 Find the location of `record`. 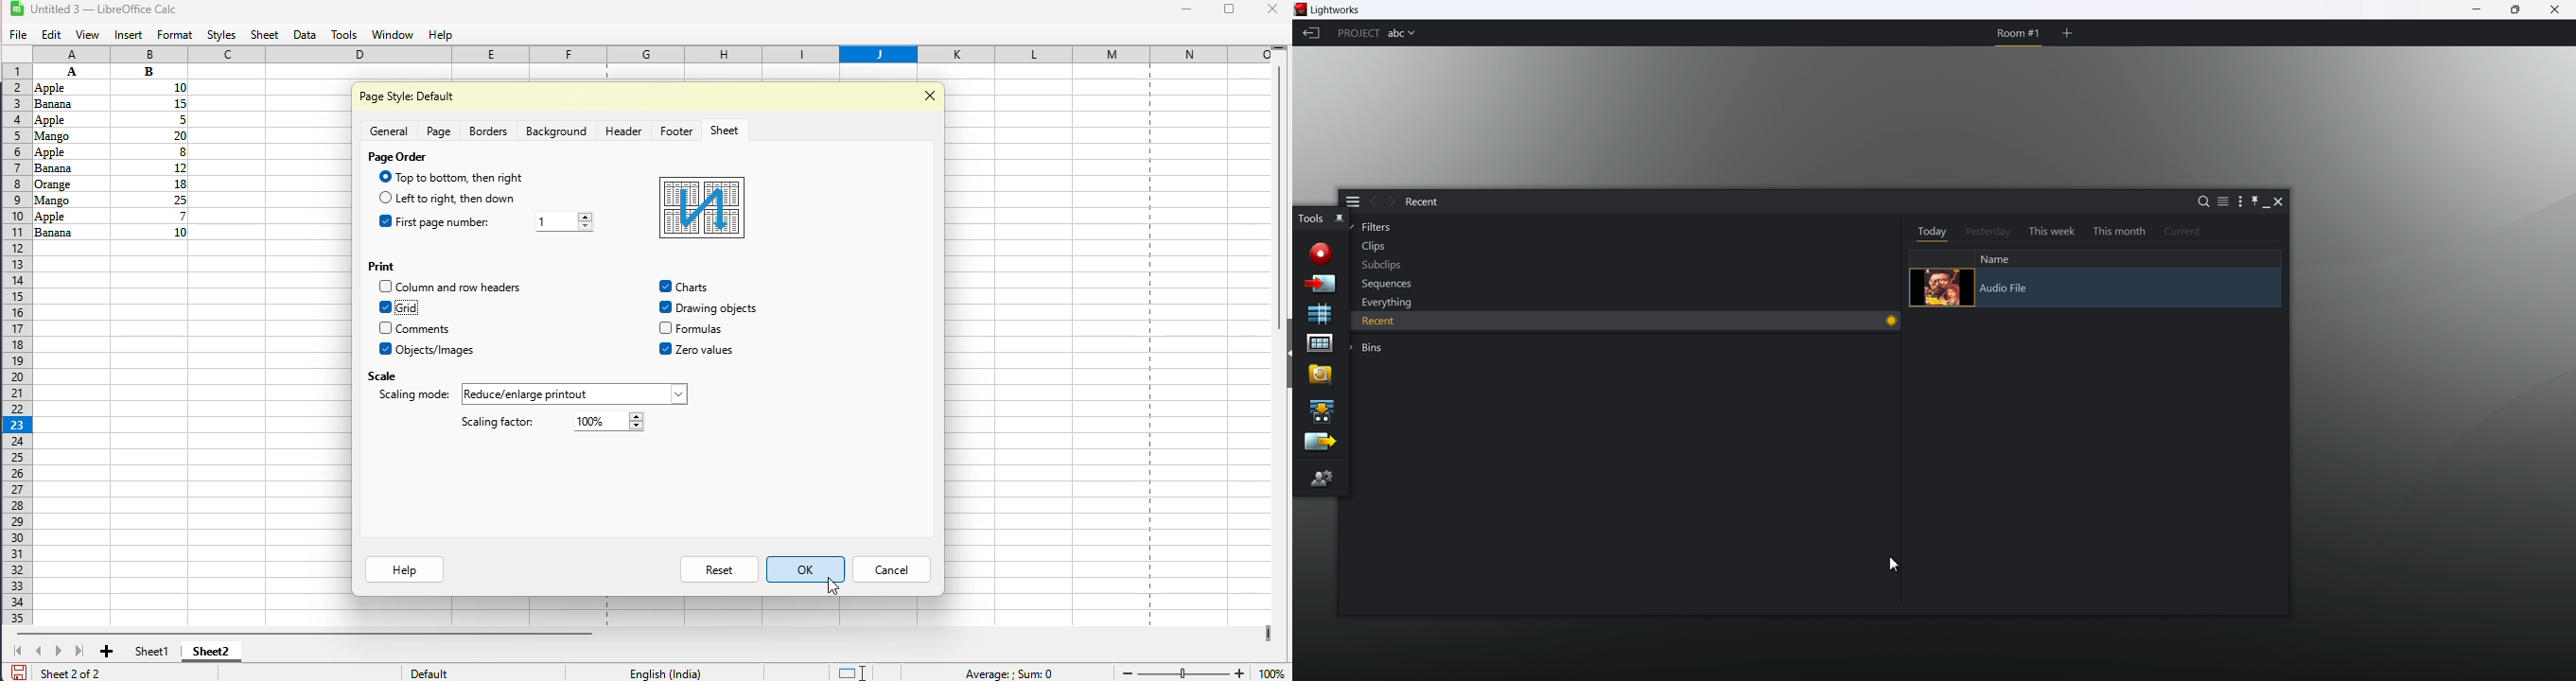

record is located at coordinates (1320, 251).